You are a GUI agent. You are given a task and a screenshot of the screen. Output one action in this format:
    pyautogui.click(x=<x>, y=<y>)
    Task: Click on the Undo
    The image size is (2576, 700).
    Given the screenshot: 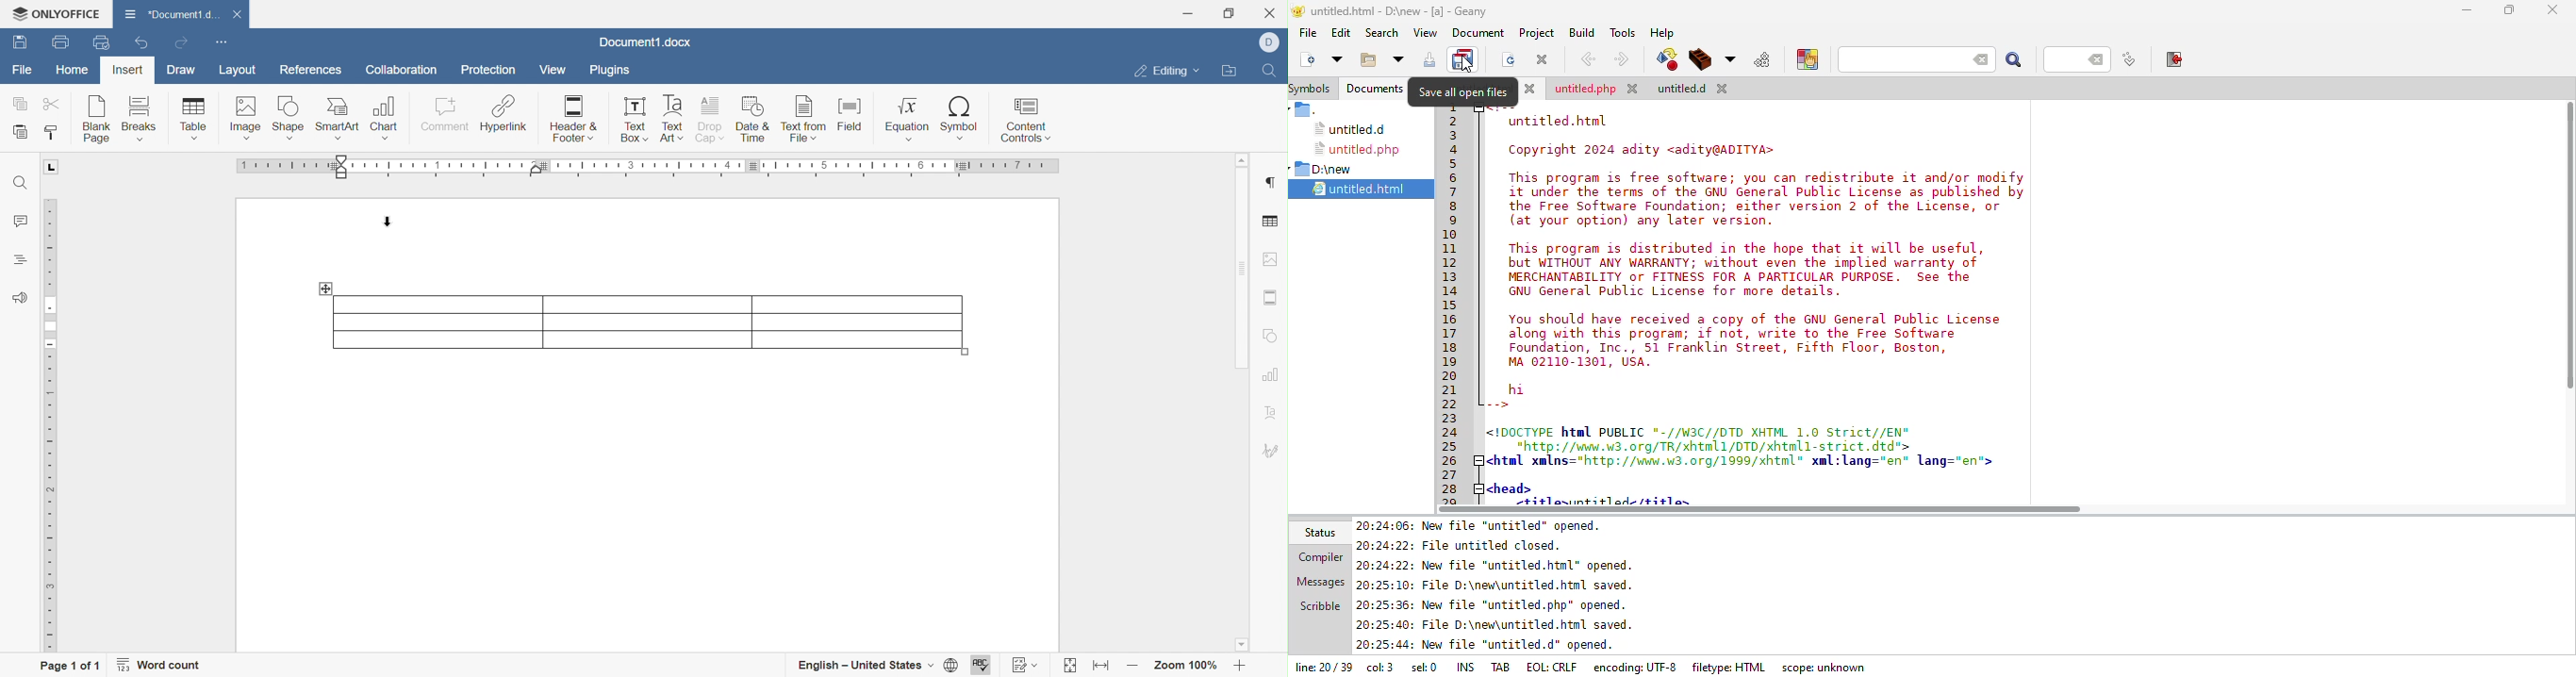 What is the action you would take?
    pyautogui.click(x=144, y=44)
    